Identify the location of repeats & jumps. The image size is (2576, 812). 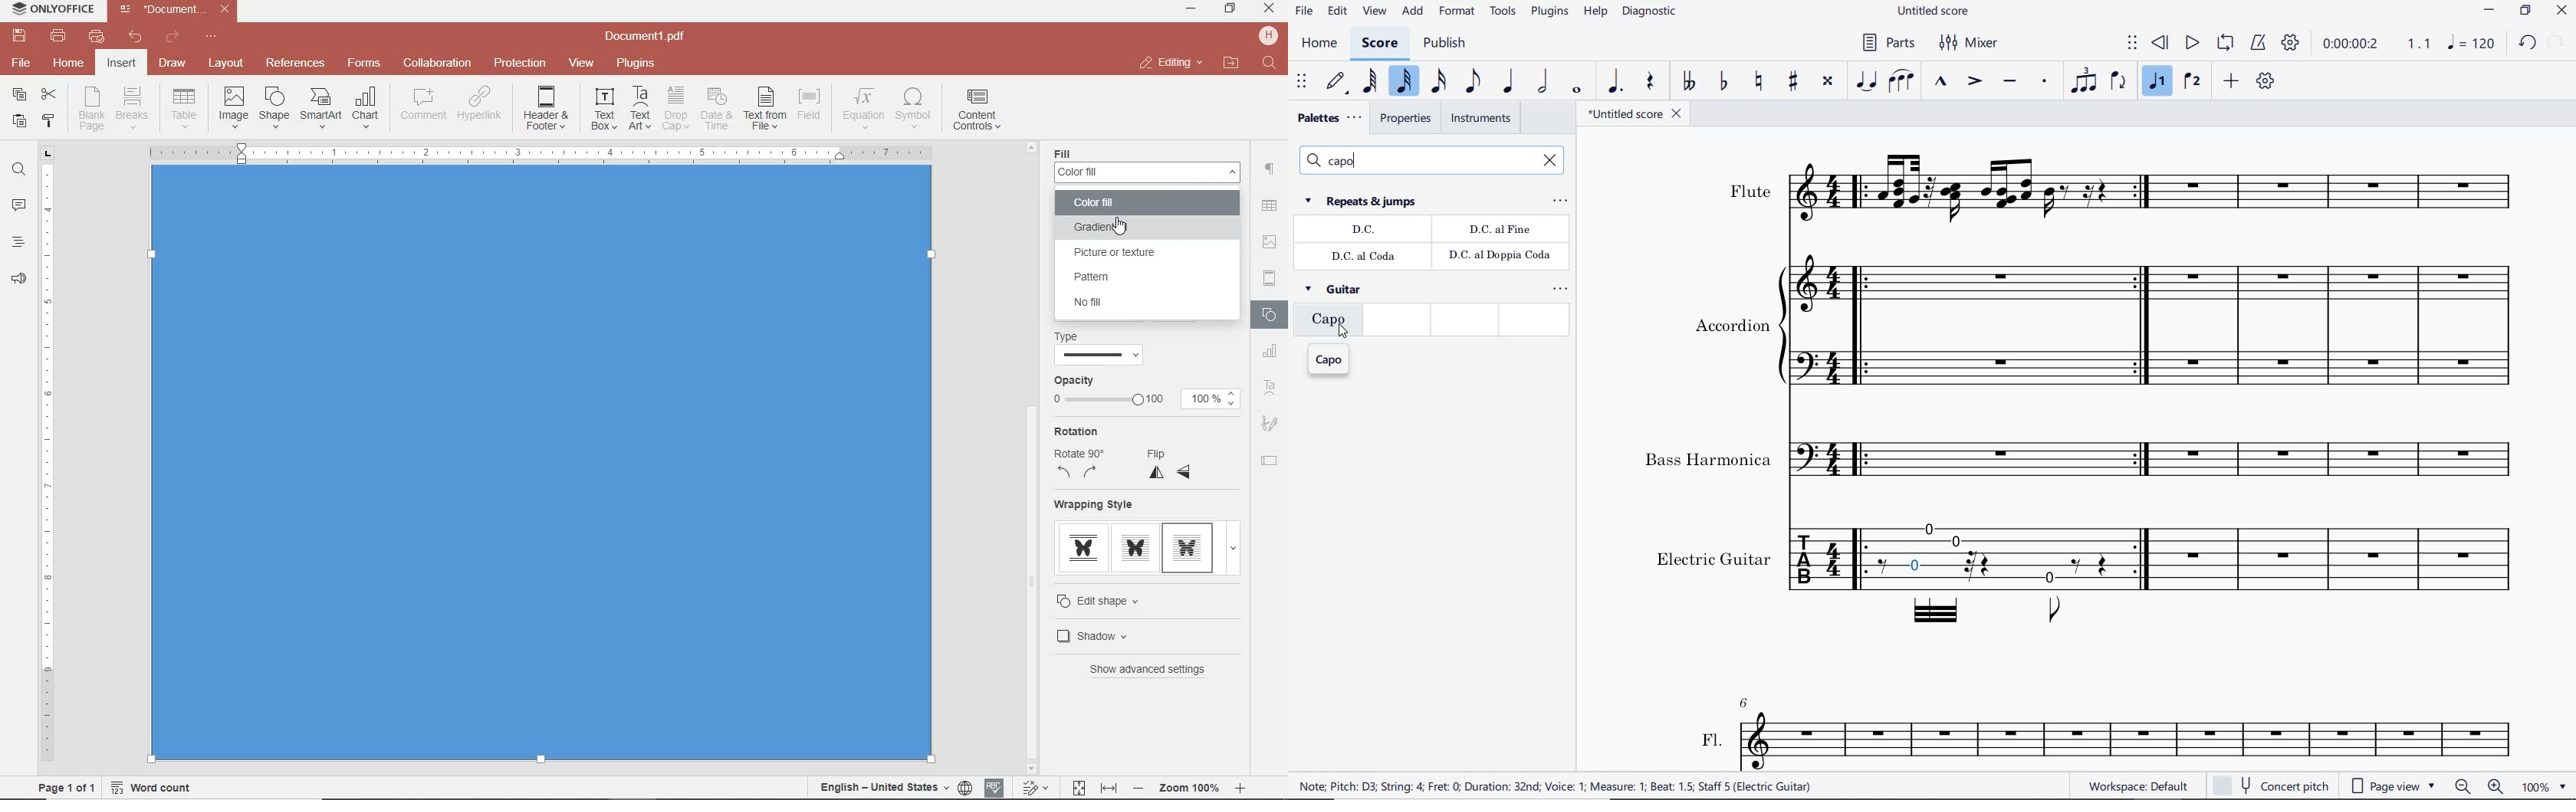
(1363, 201).